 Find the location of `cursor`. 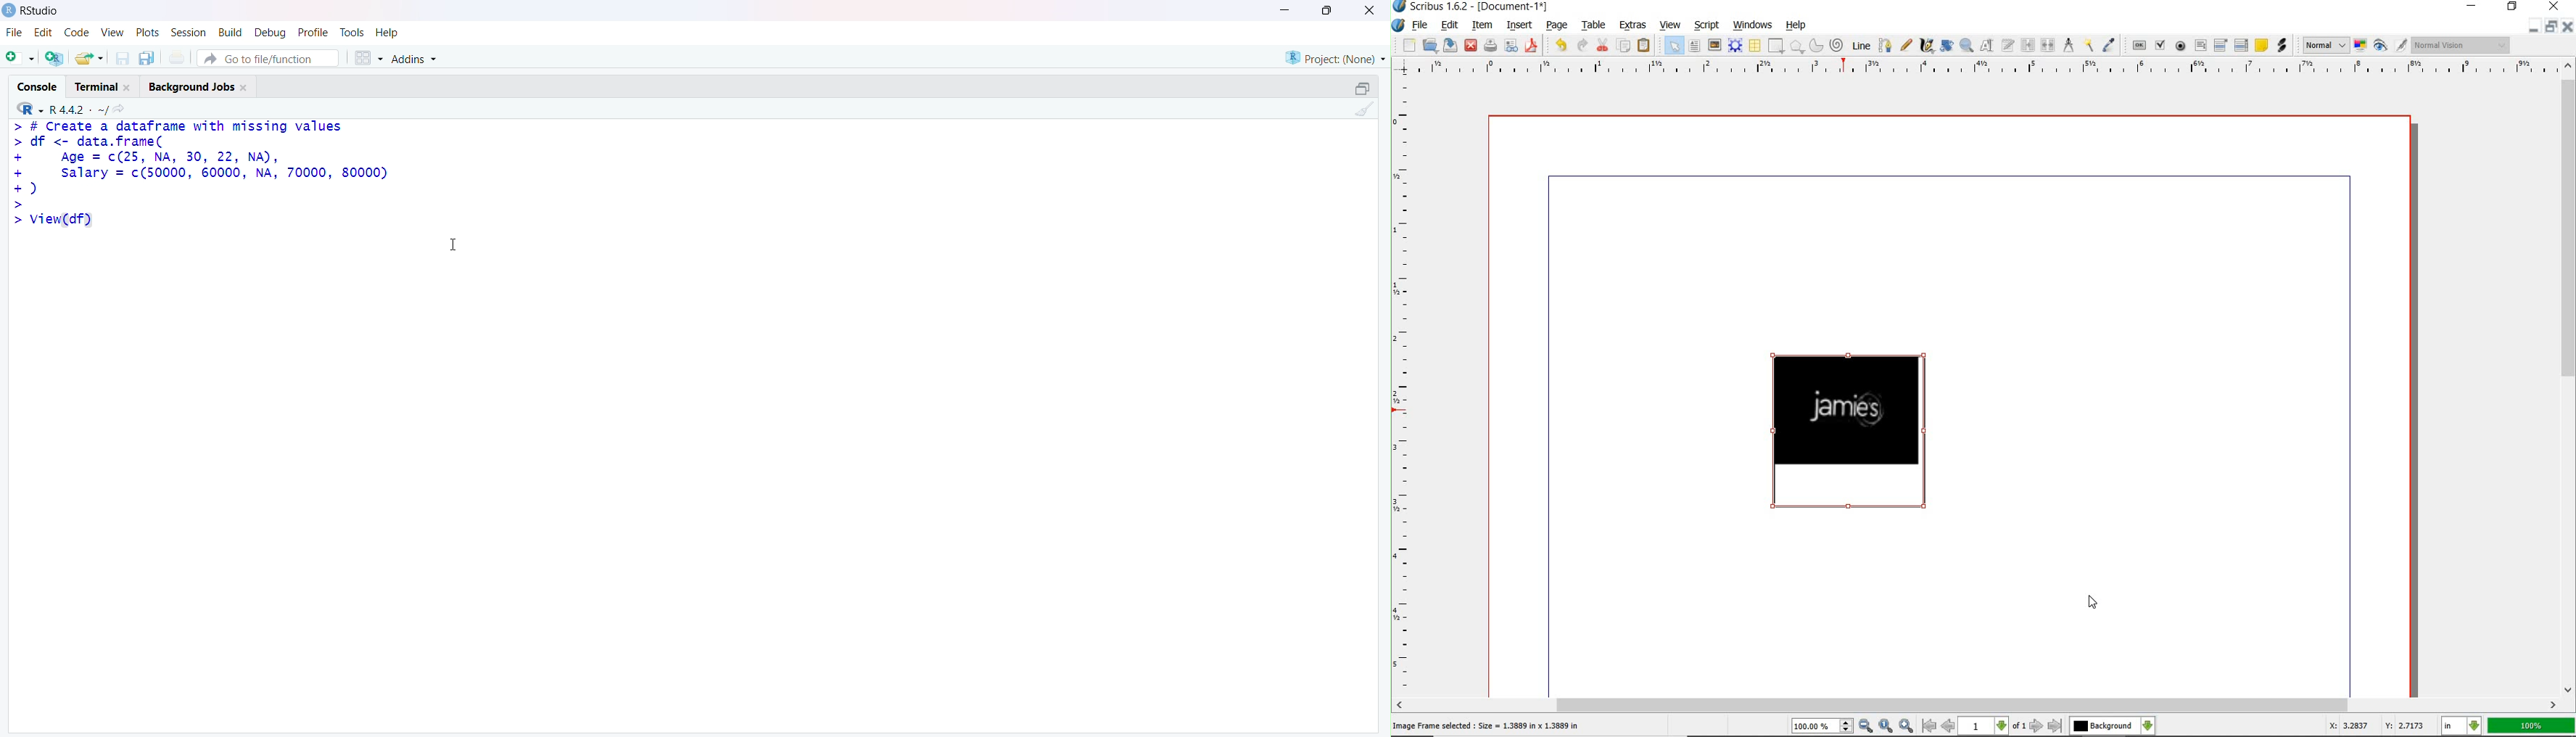

cursor is located at coordinates (2094, 601).